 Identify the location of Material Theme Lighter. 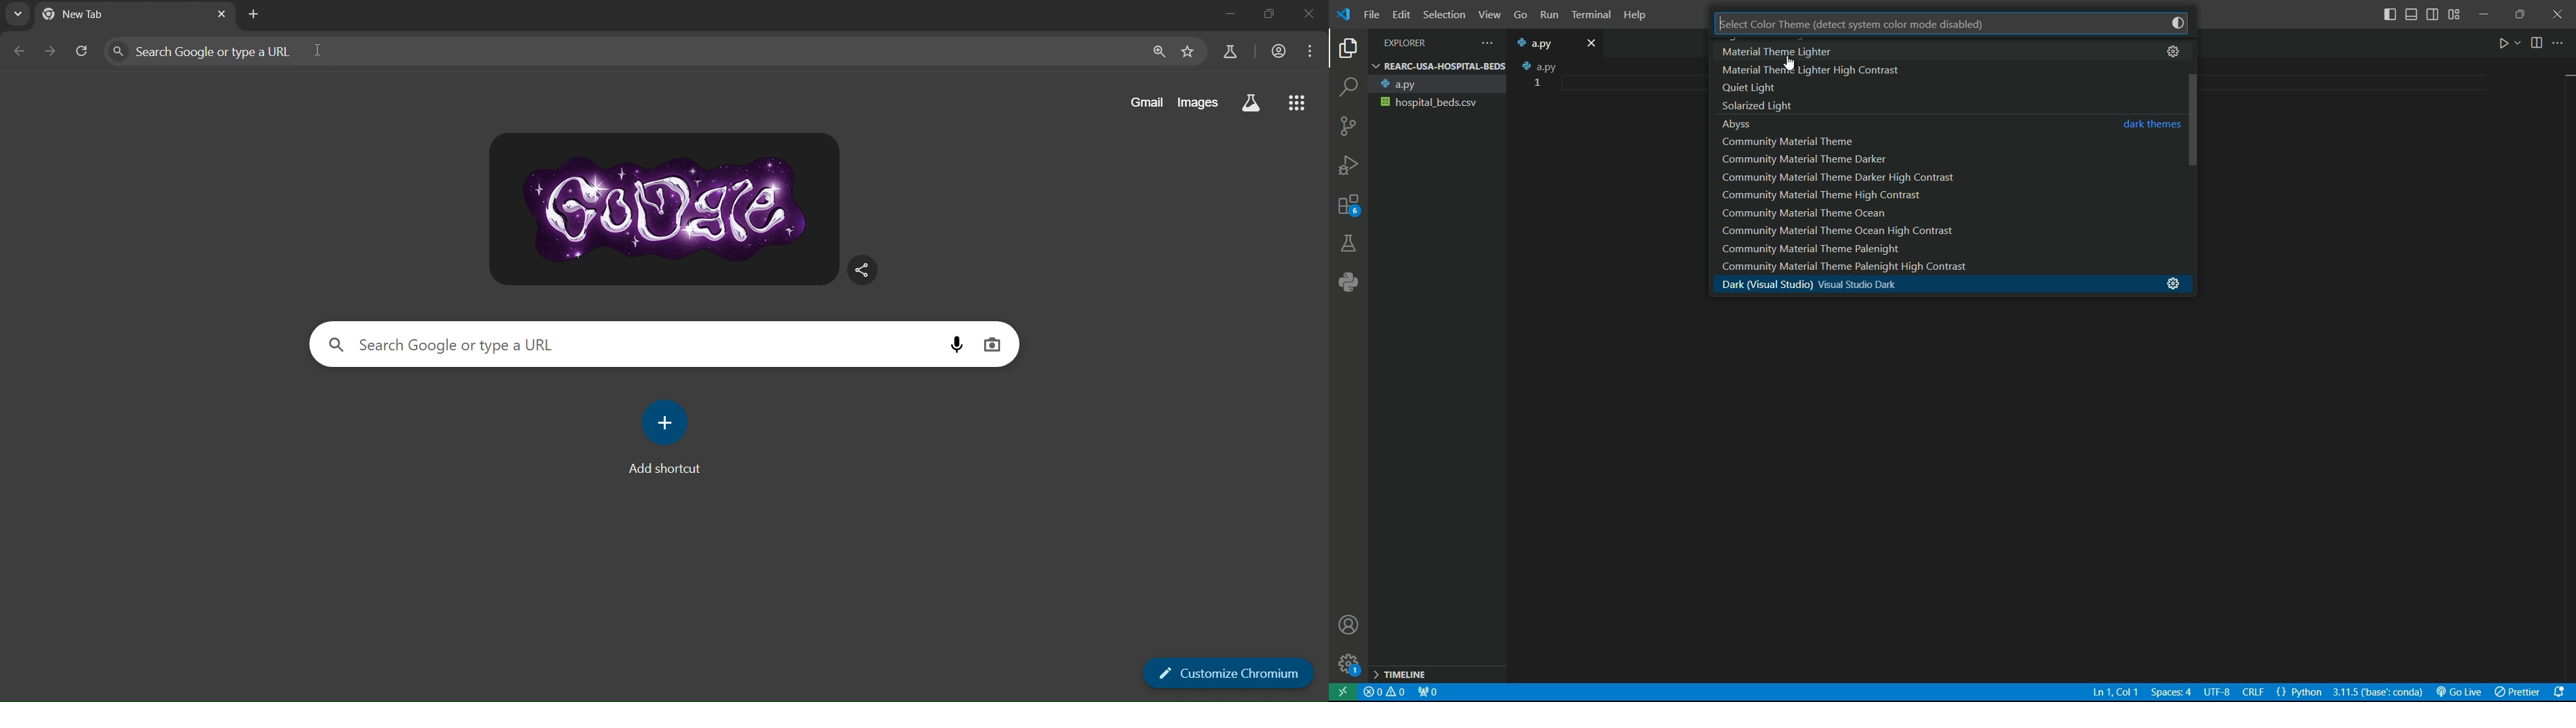
(1786, 51).